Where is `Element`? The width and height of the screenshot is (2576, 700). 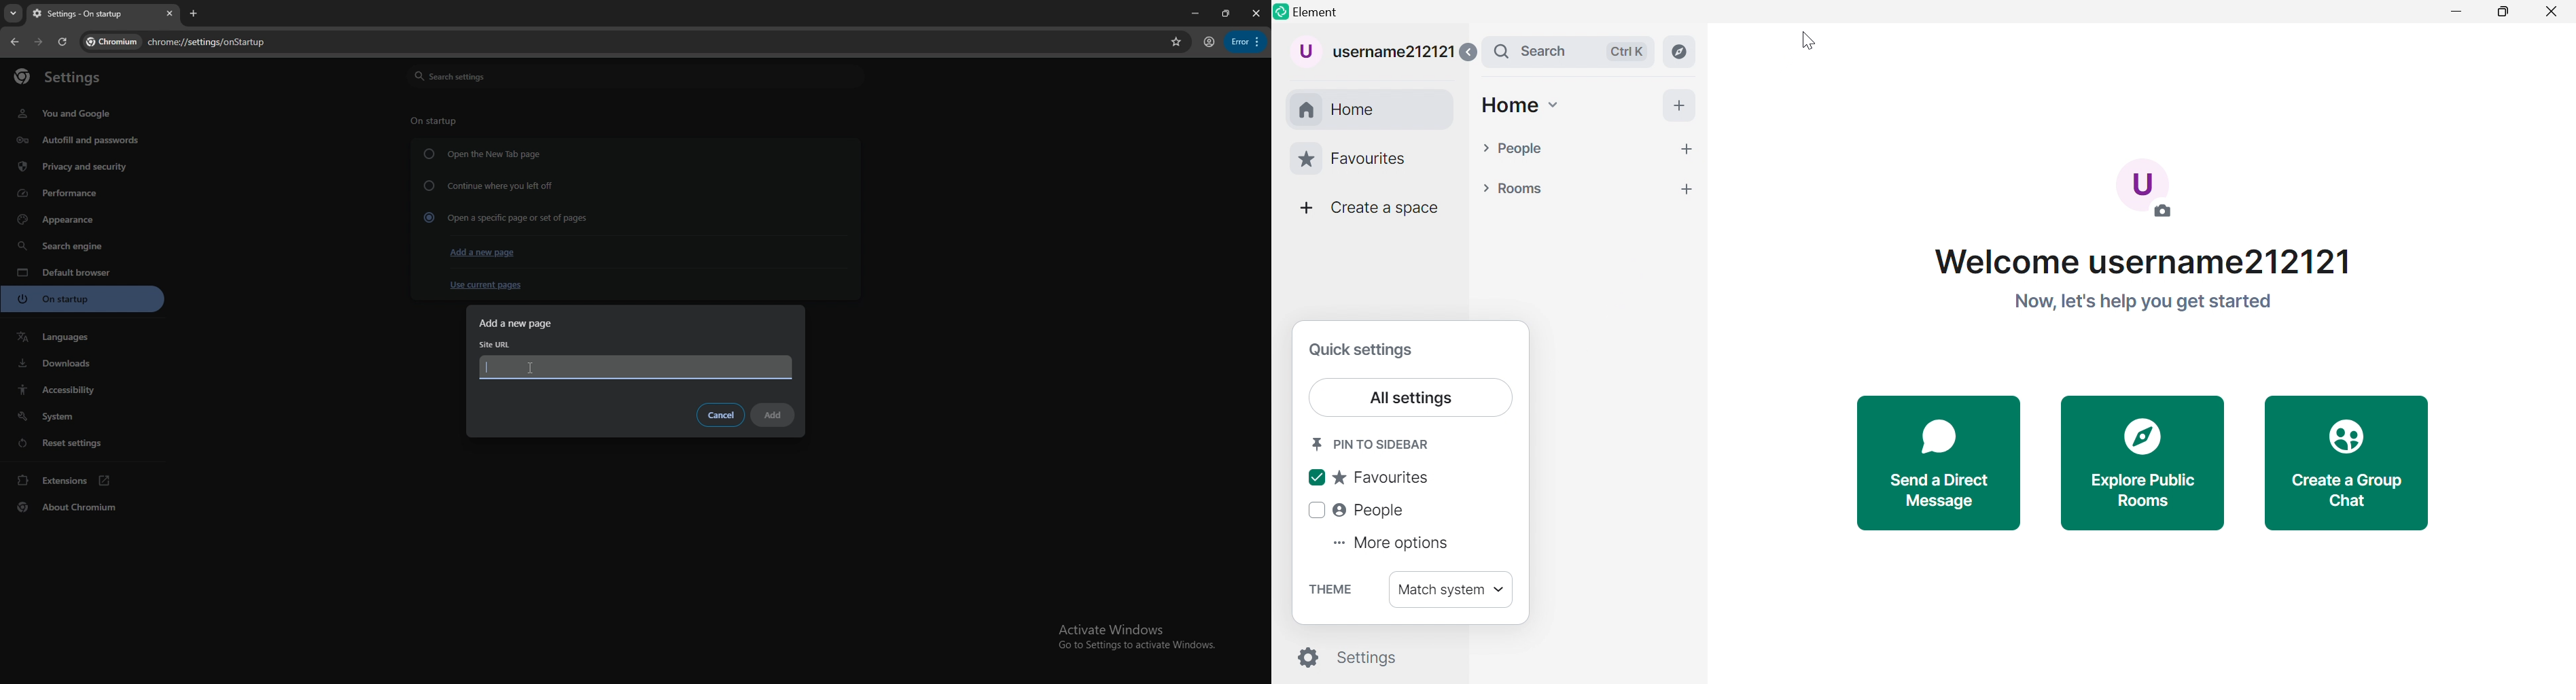 Element is located at coordinates (1319, 11).